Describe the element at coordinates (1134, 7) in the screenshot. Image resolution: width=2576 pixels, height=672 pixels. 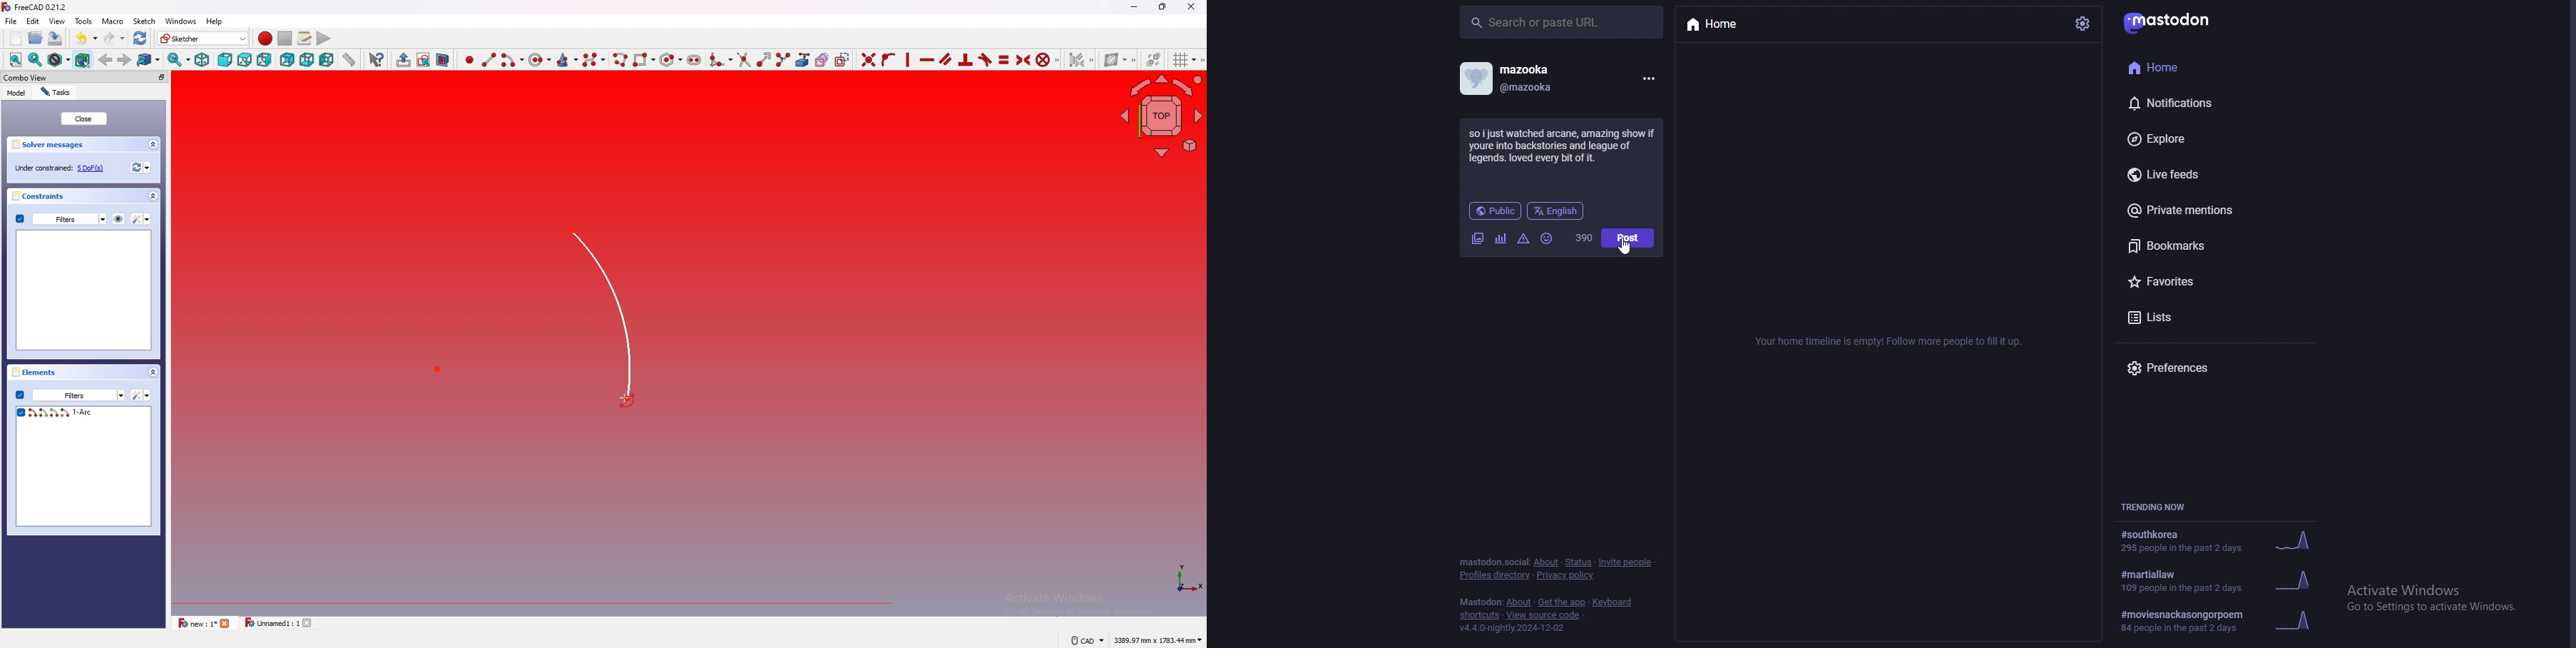
I see `minimize` at that location.